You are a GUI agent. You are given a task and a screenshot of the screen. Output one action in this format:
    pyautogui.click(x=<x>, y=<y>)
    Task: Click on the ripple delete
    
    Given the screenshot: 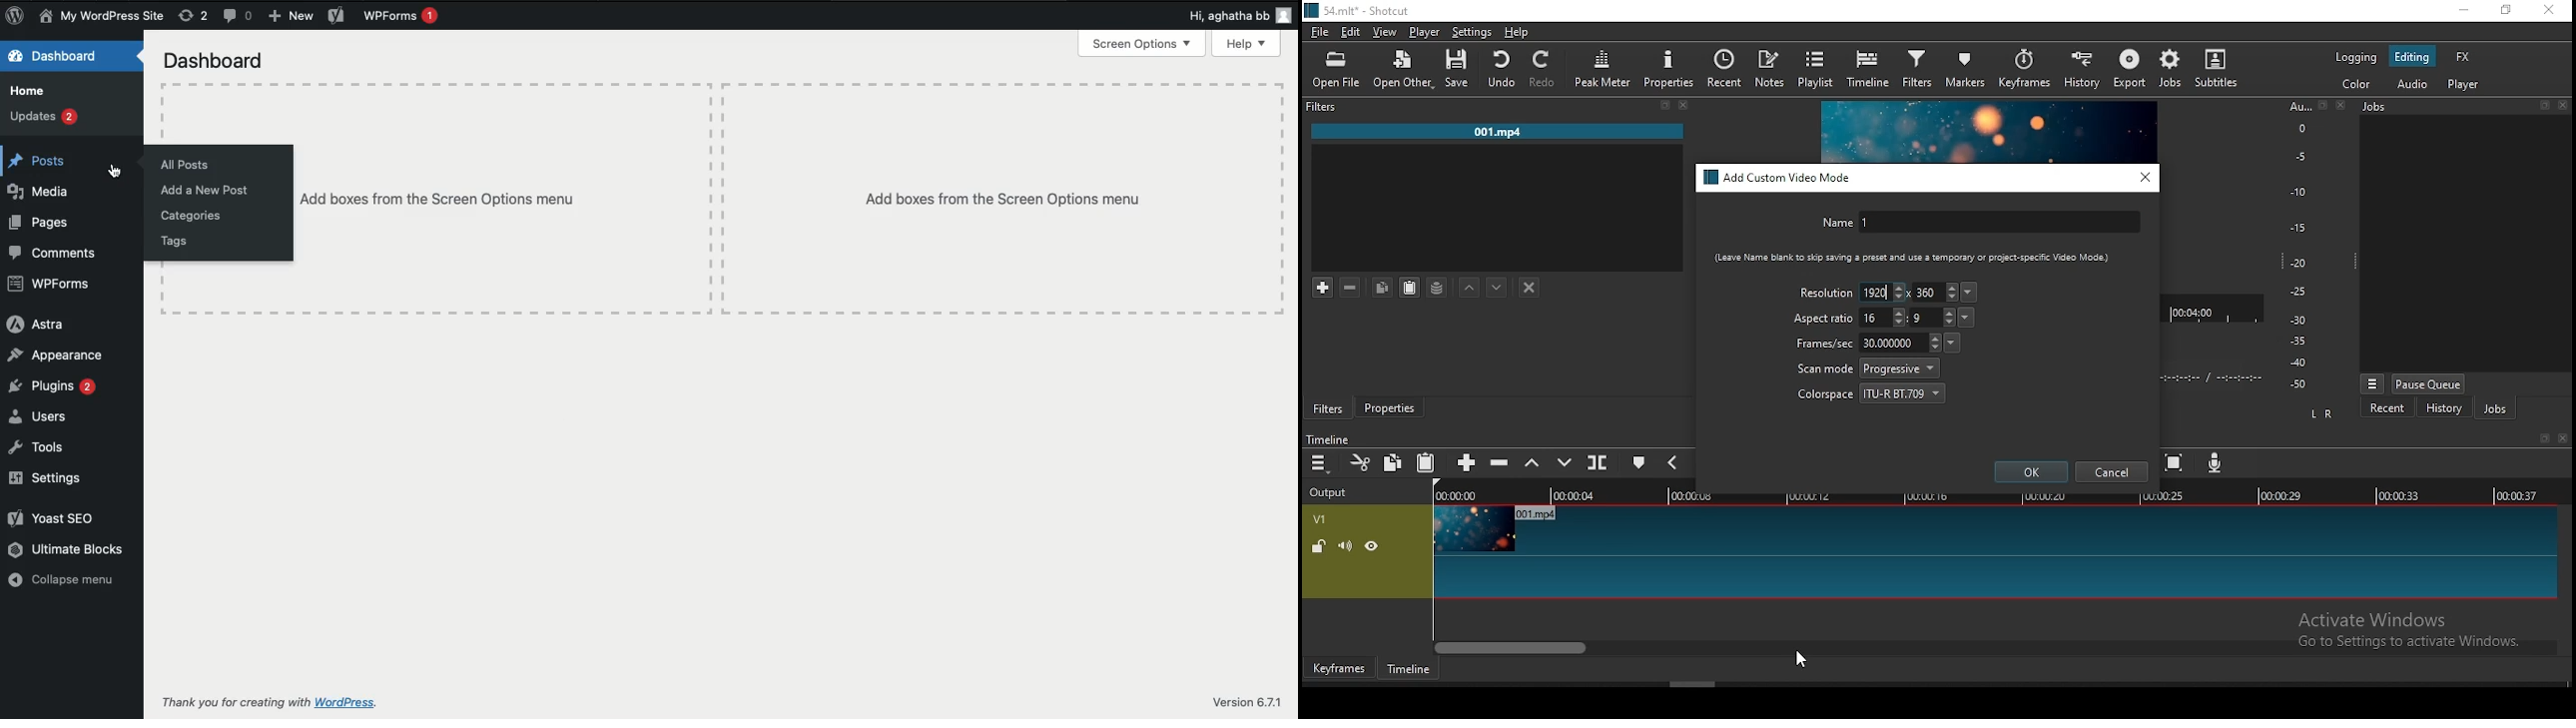 What is the action you would take?
    pyautogui.click(x=1499, y=461)
    